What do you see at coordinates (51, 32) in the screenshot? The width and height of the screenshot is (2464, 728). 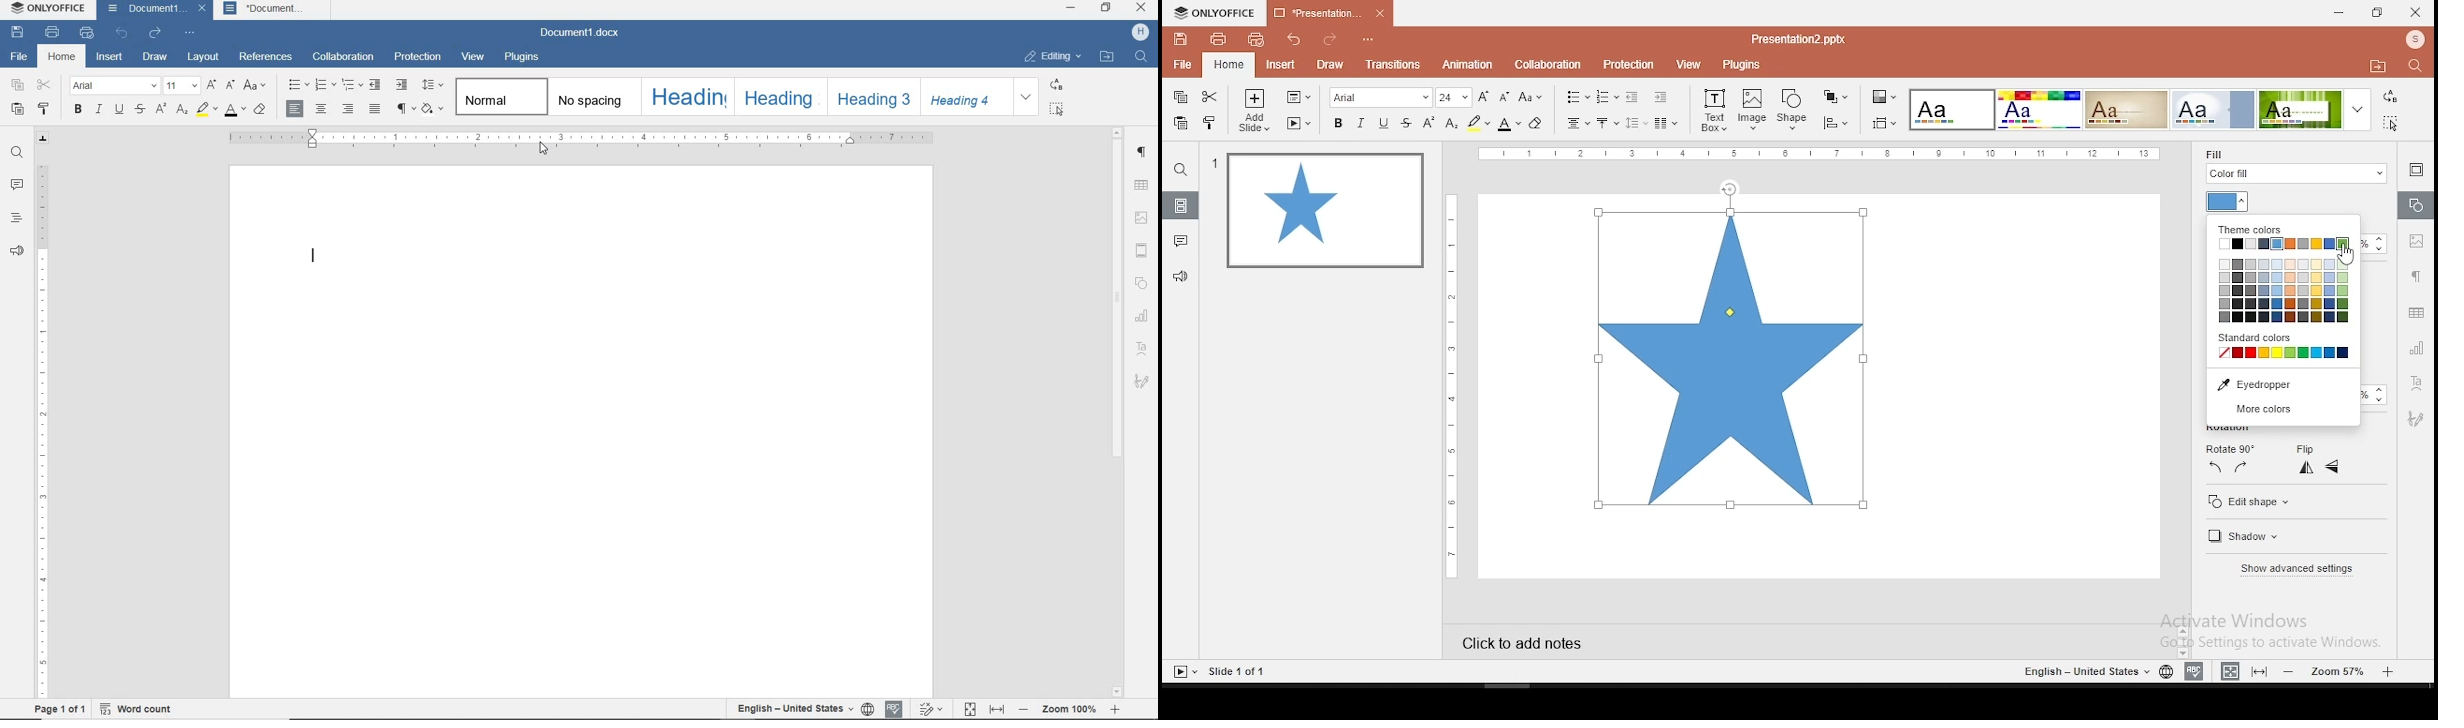 I see `PRINT` at bounding box center [51, 32].